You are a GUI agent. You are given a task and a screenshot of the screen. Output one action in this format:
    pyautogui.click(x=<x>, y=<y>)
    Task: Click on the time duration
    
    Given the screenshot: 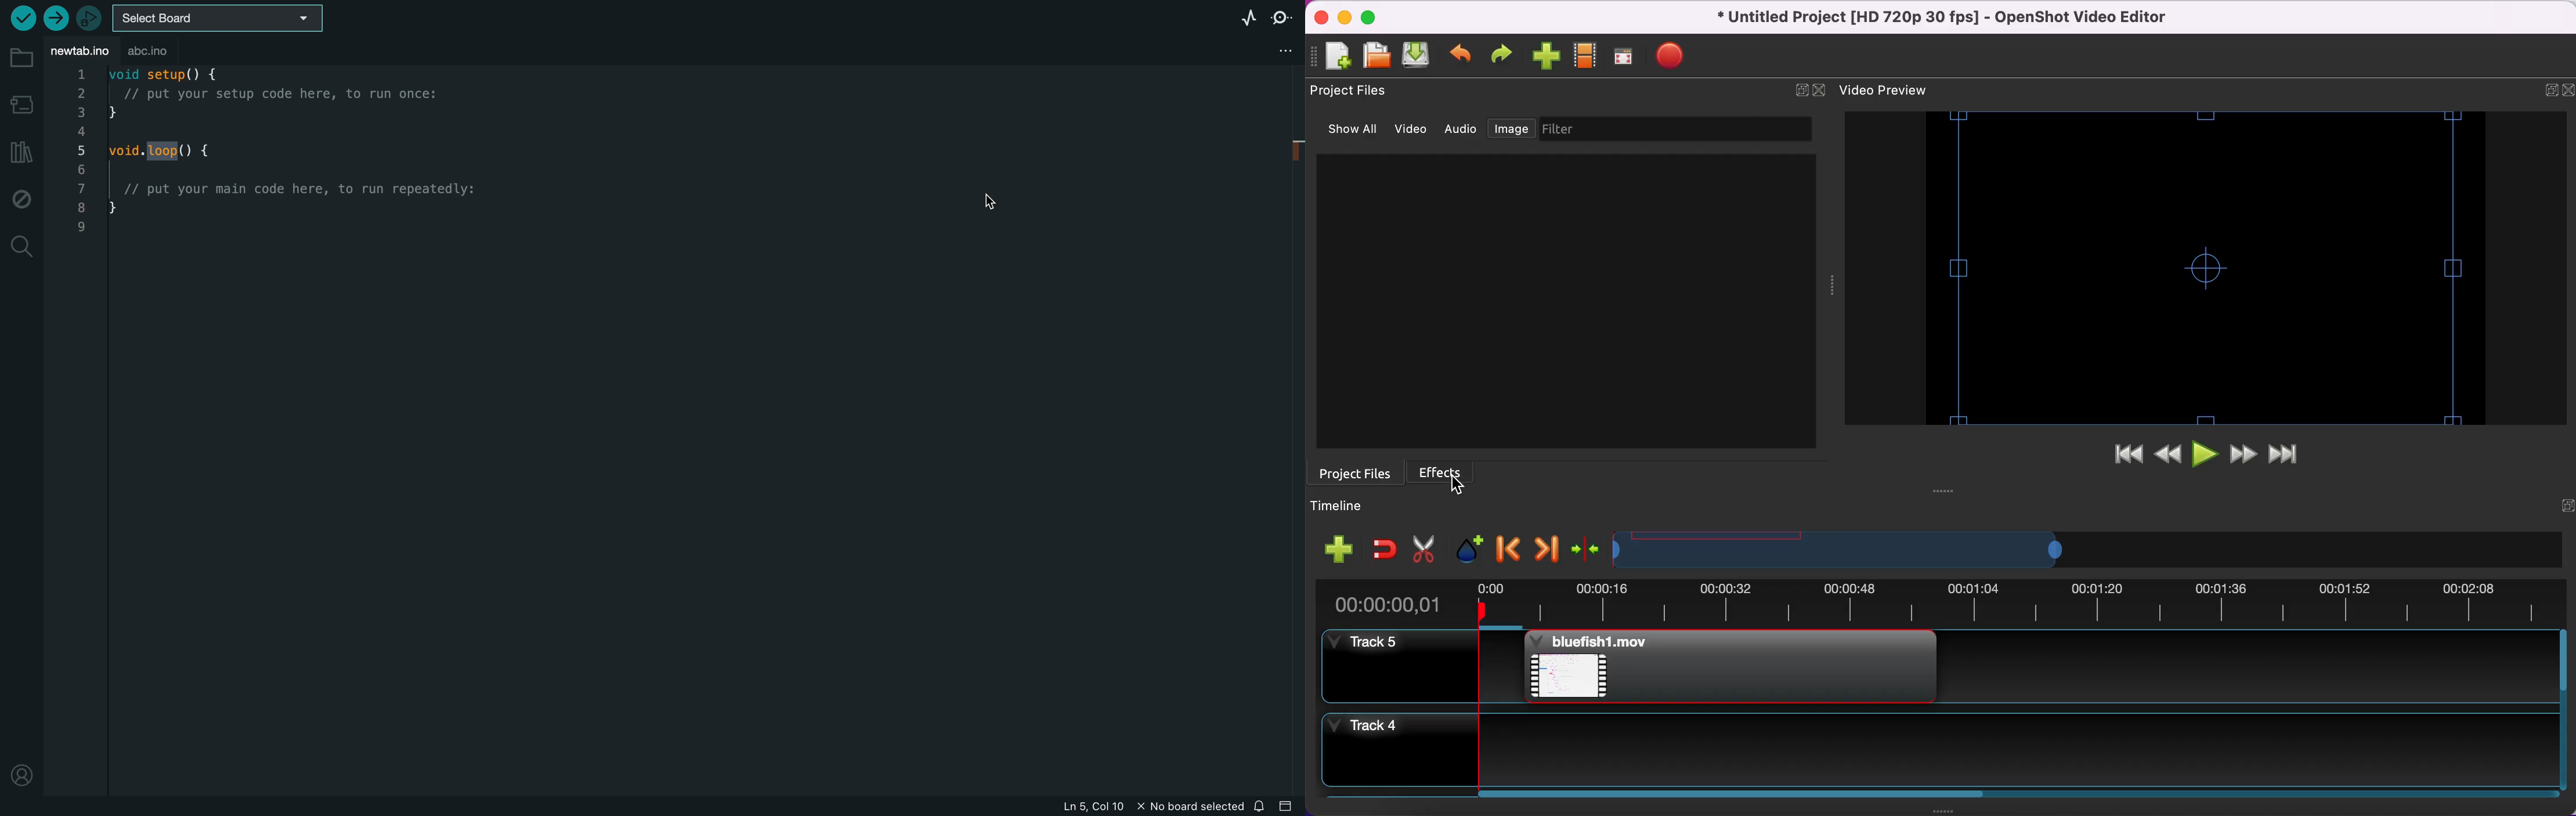 What is the action you would take?
    pyautogui.click(x=1936, y=605)
    